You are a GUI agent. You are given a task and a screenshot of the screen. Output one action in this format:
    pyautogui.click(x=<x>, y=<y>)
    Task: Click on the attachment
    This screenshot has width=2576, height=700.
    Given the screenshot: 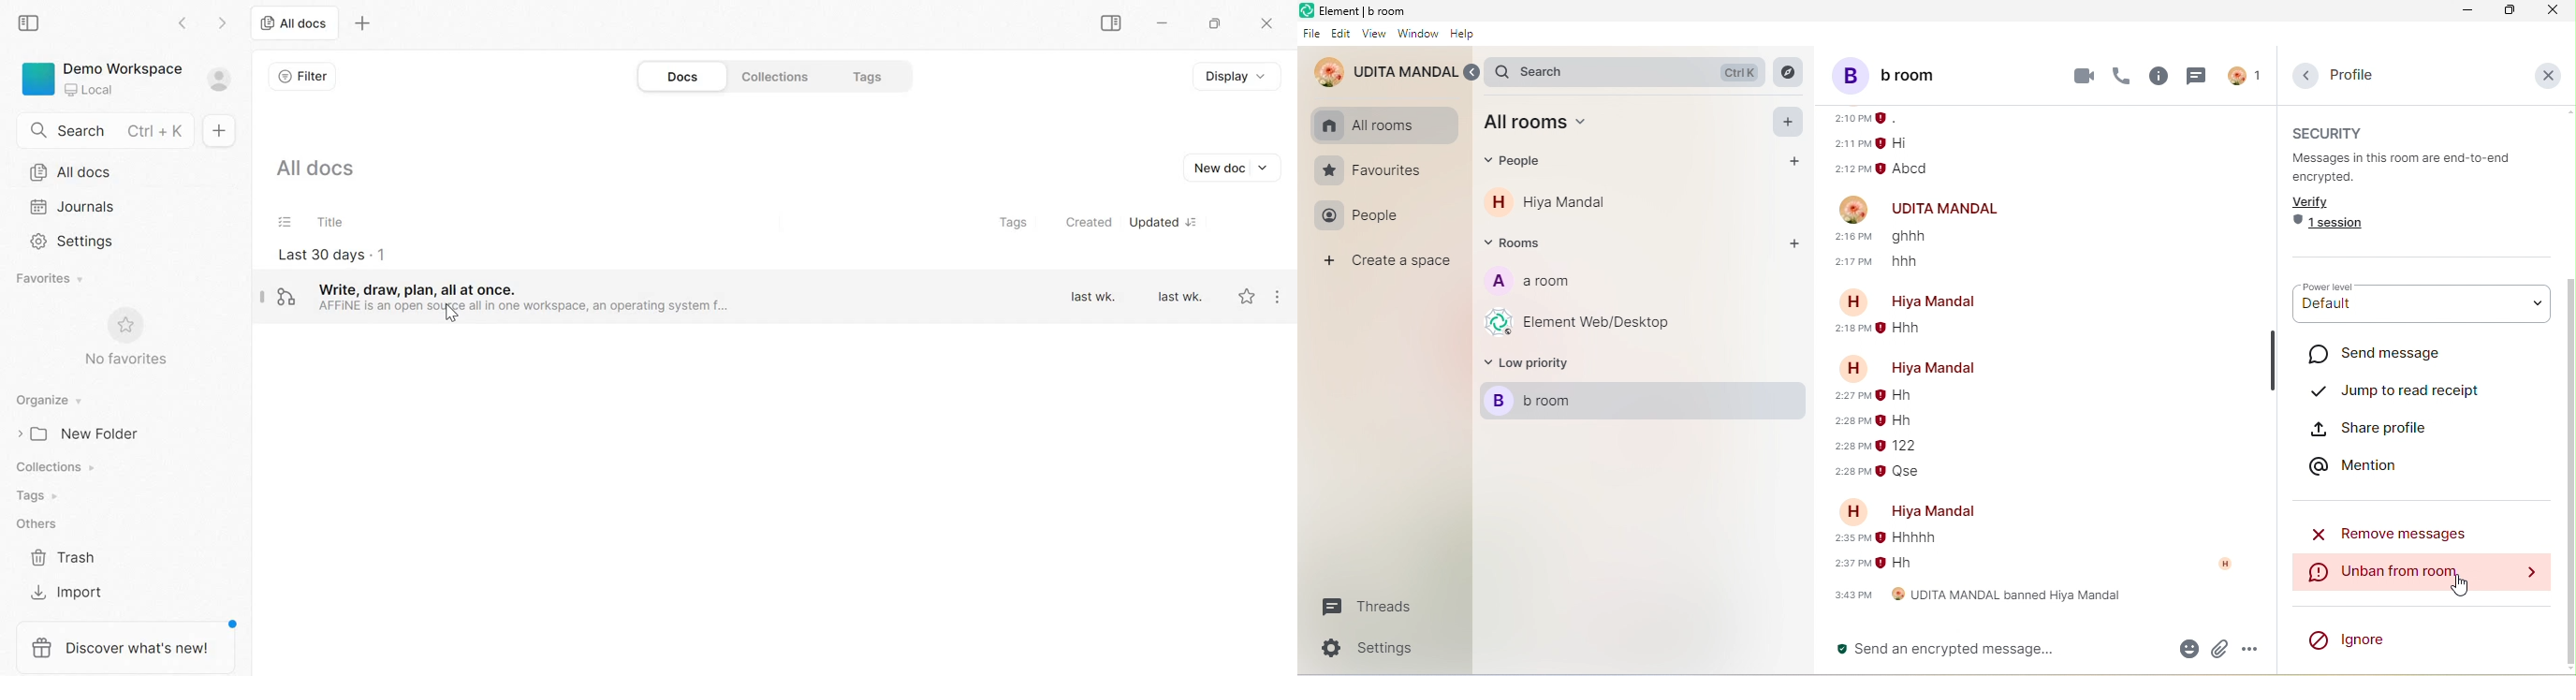 What is the action you would take?
    pyautogui.click(x=2218, y=649)
    